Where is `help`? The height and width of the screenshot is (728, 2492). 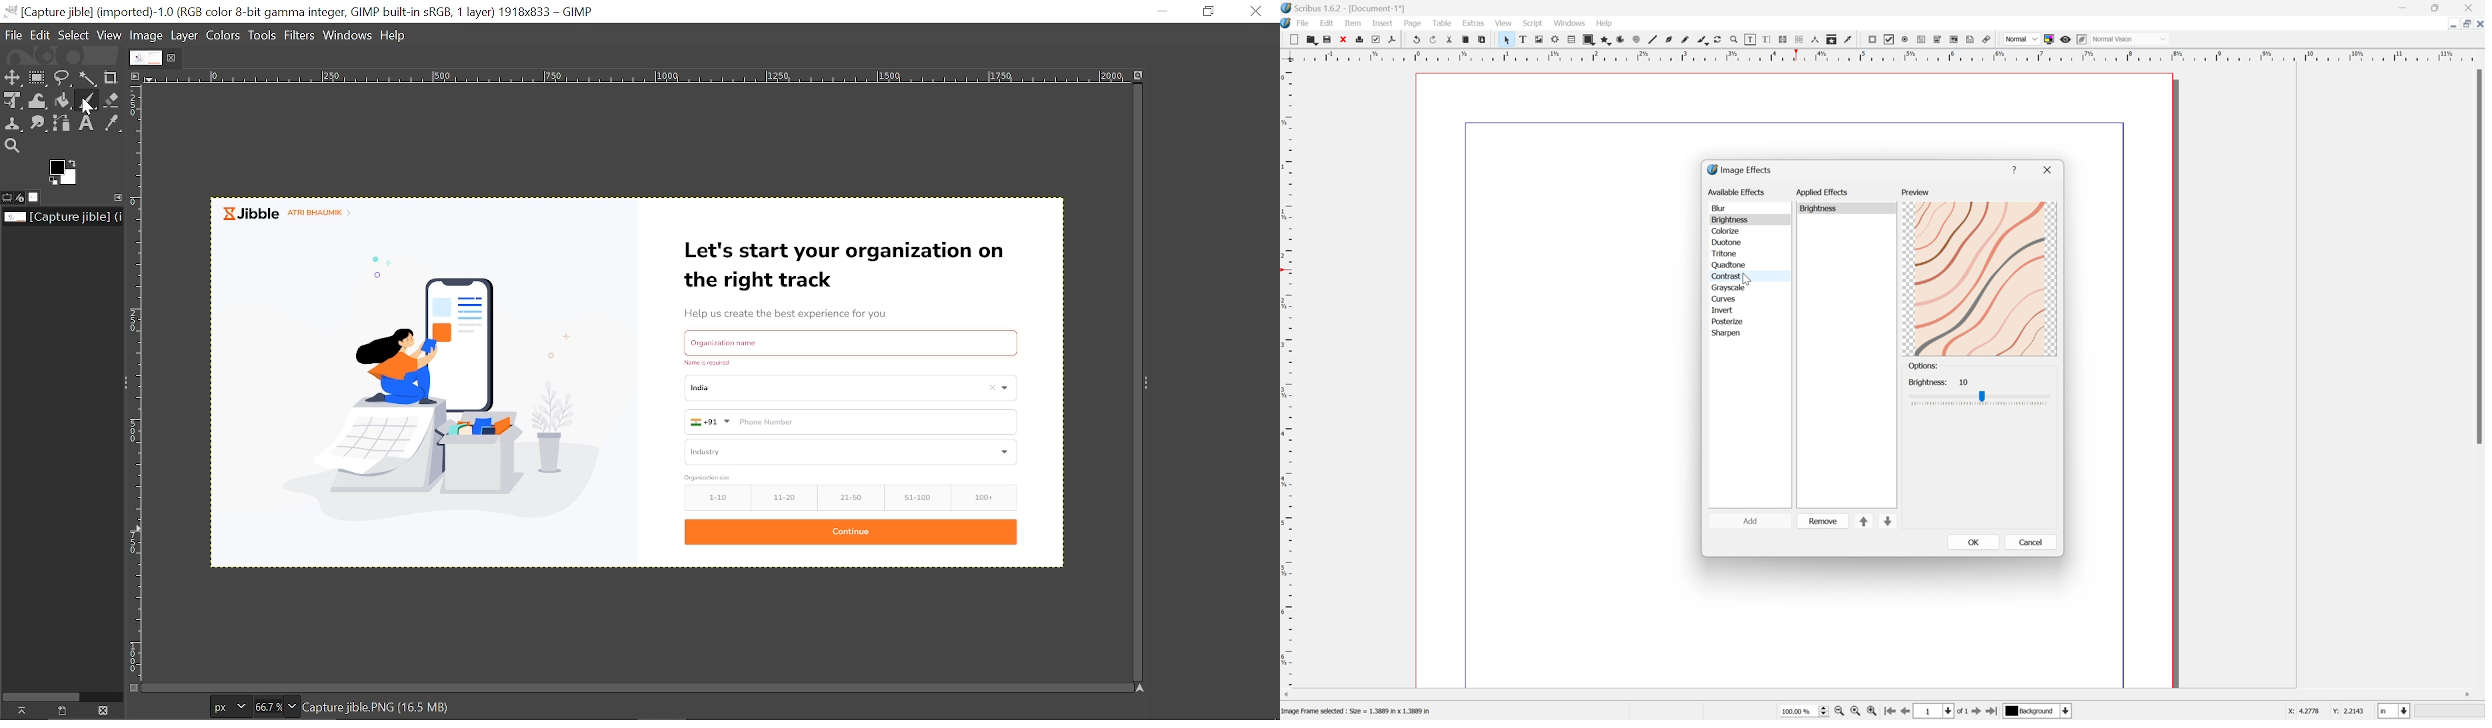 help is located at coordinates (2015, 169).